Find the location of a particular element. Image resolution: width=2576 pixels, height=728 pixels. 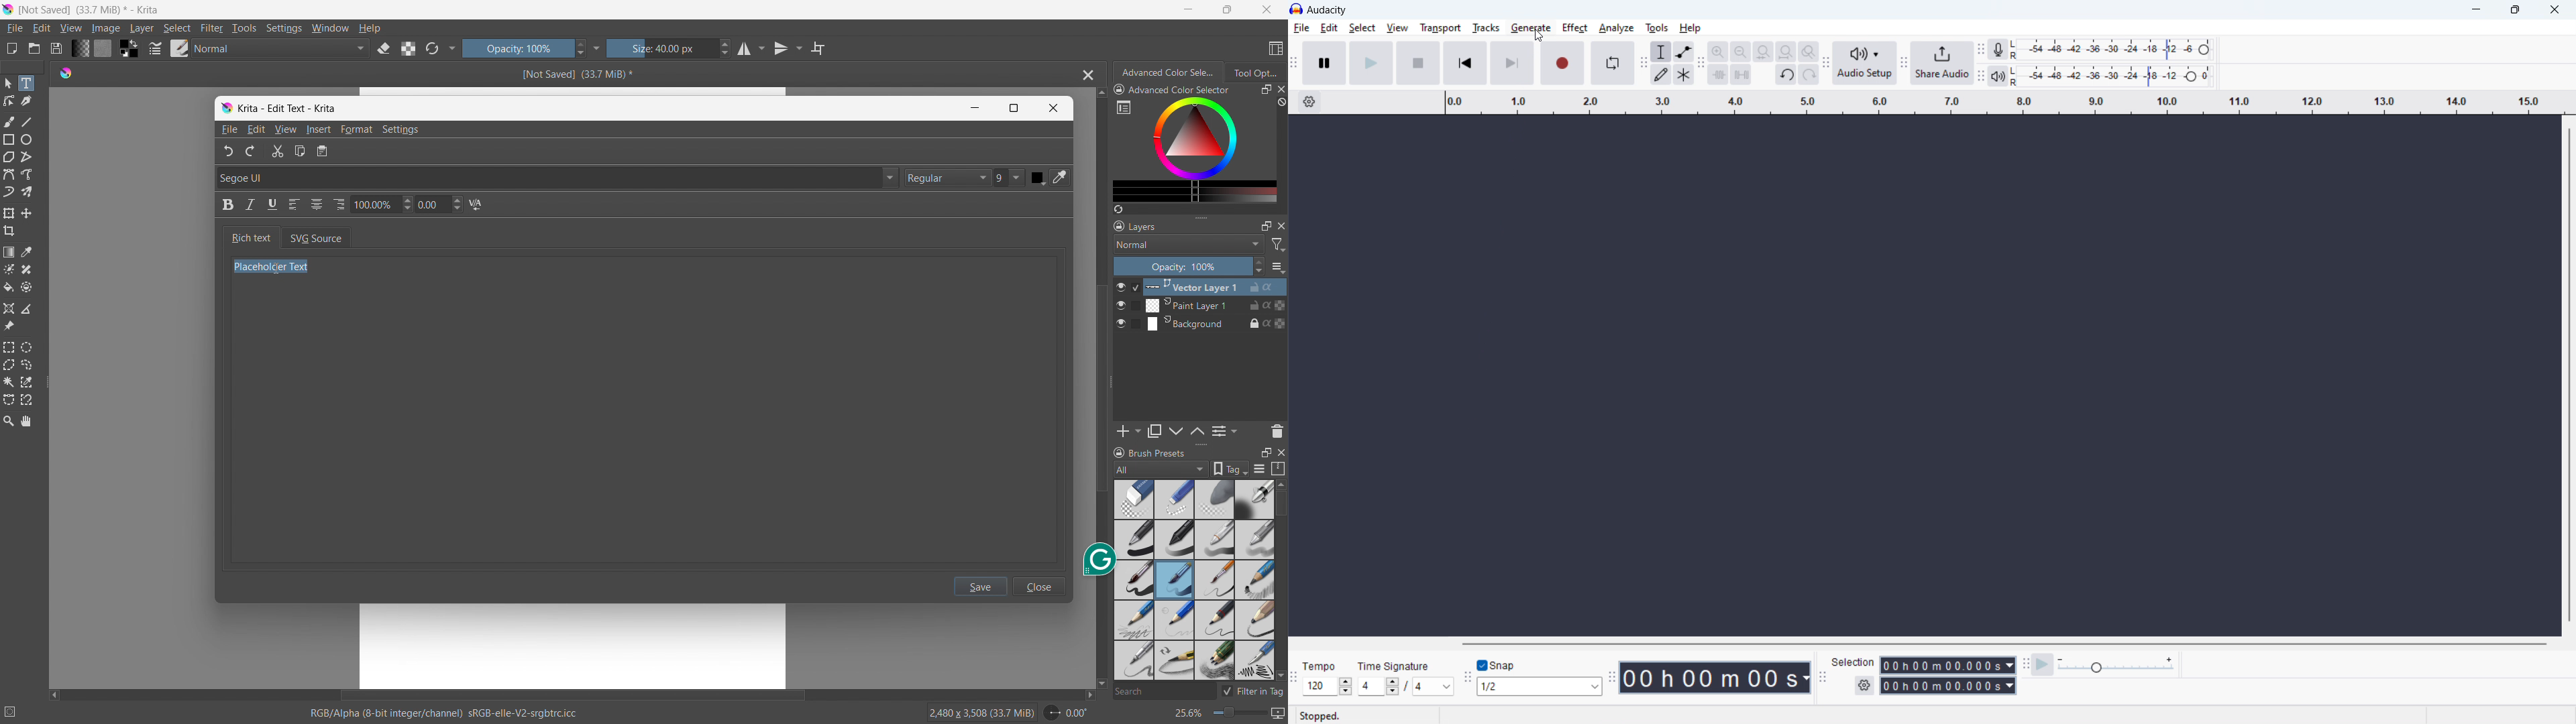

undo is located at coordinates (1786, 74).